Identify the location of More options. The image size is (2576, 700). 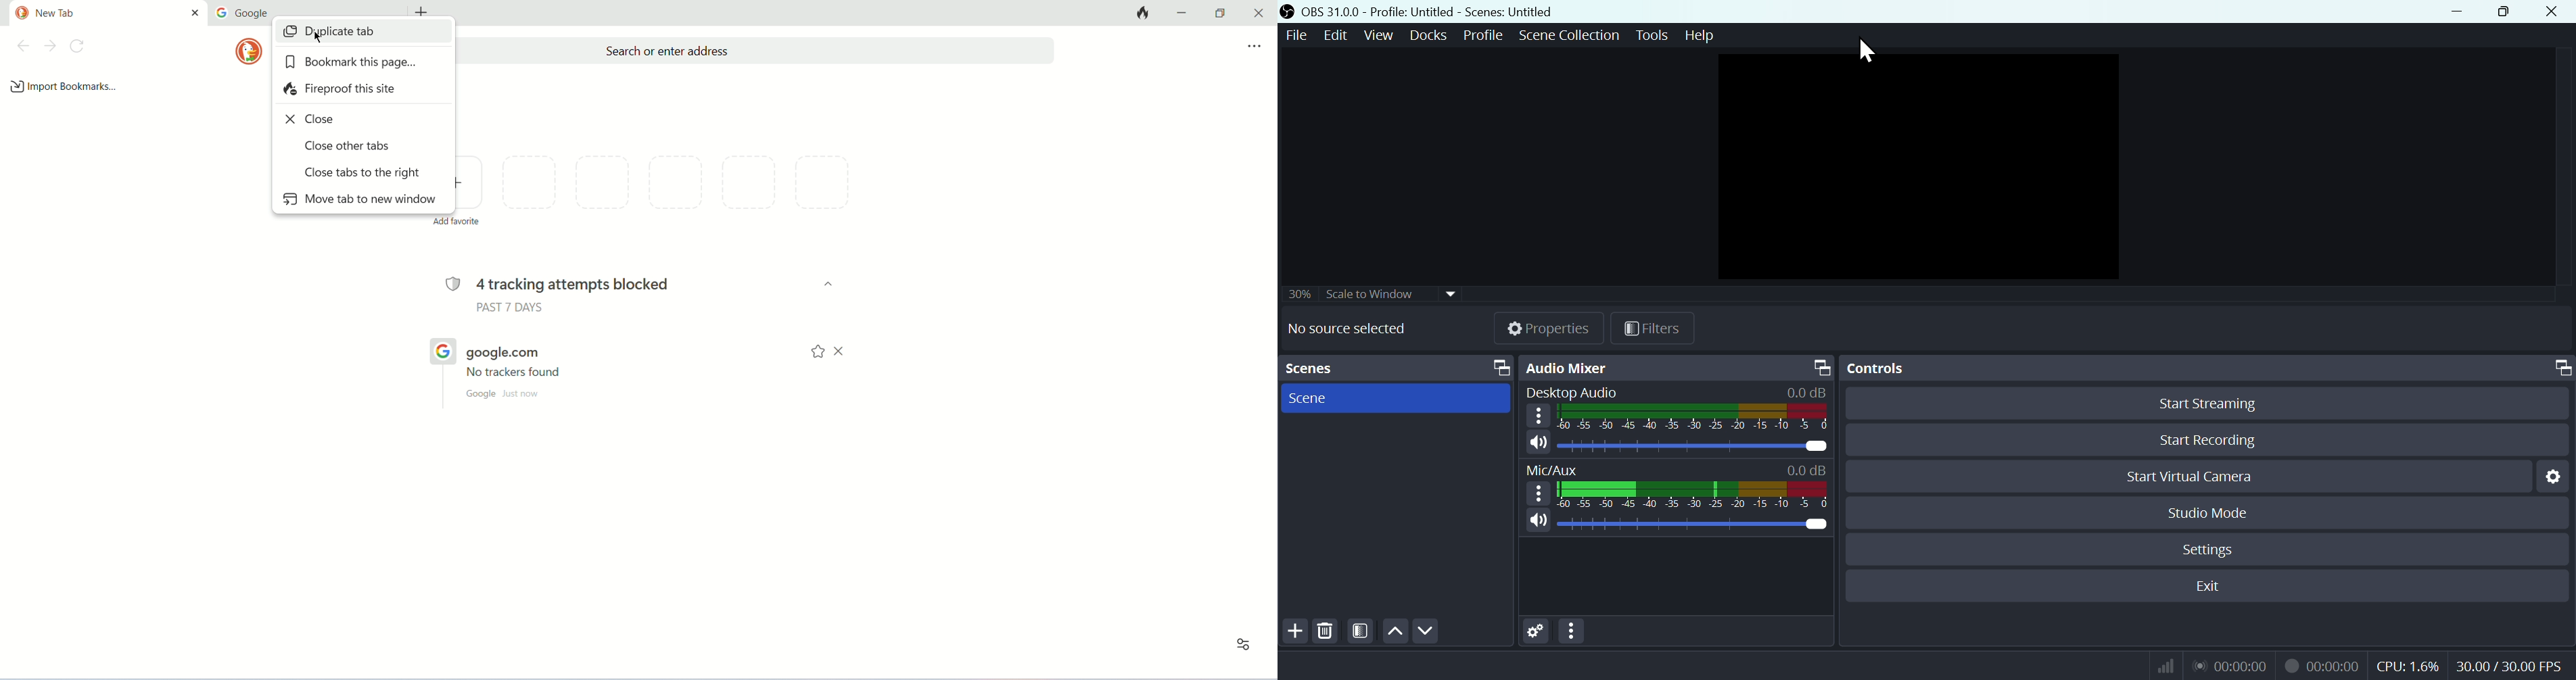
(1572, 633).